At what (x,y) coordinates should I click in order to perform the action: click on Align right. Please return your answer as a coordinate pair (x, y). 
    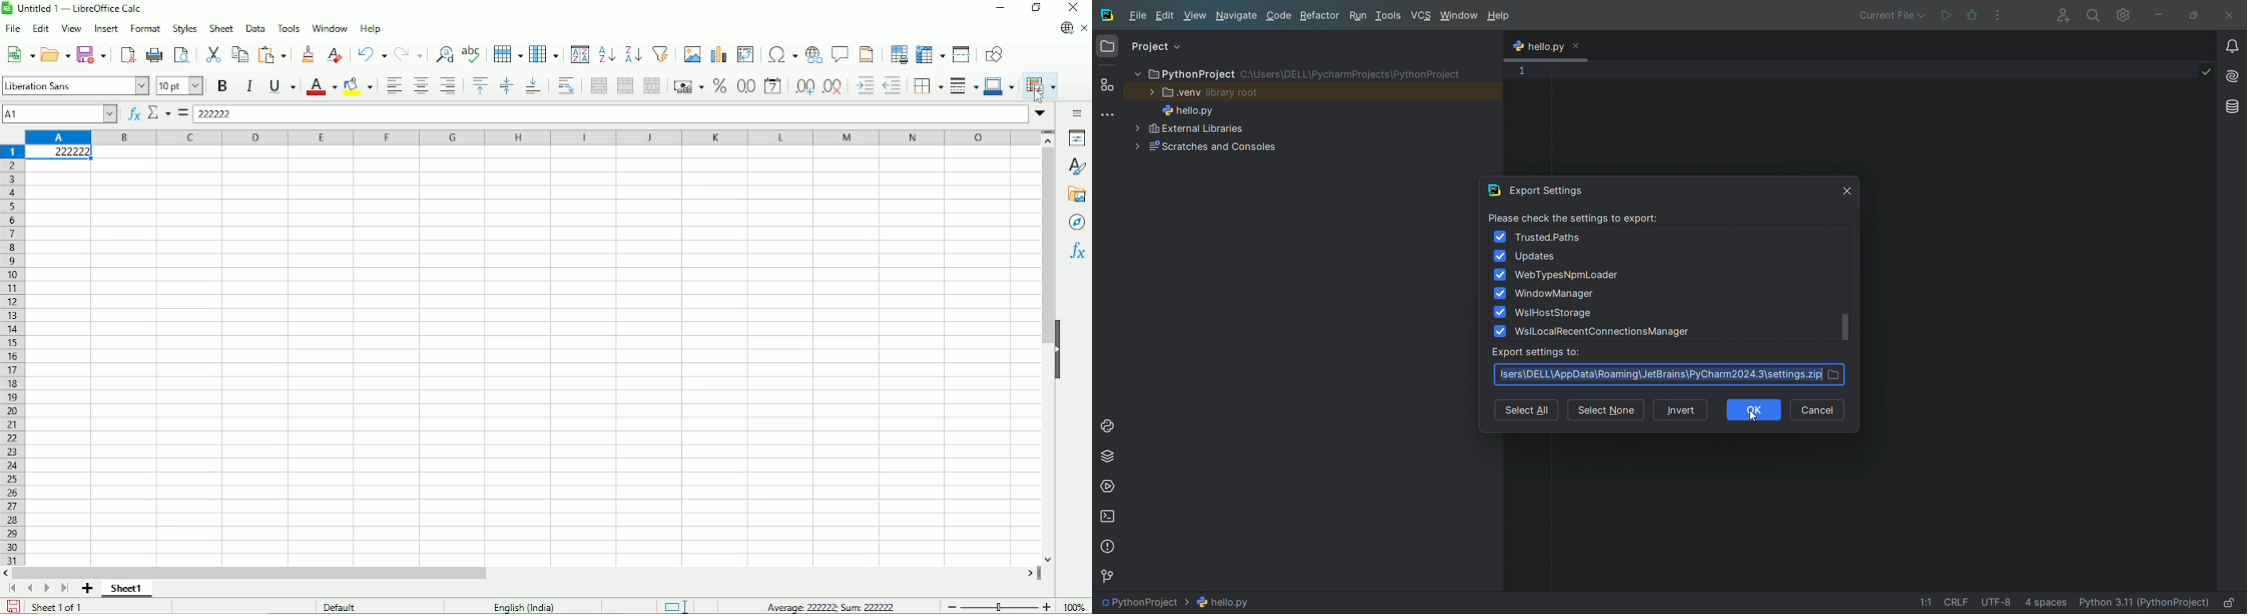
    Looking at the image, I should click on (451, 86).